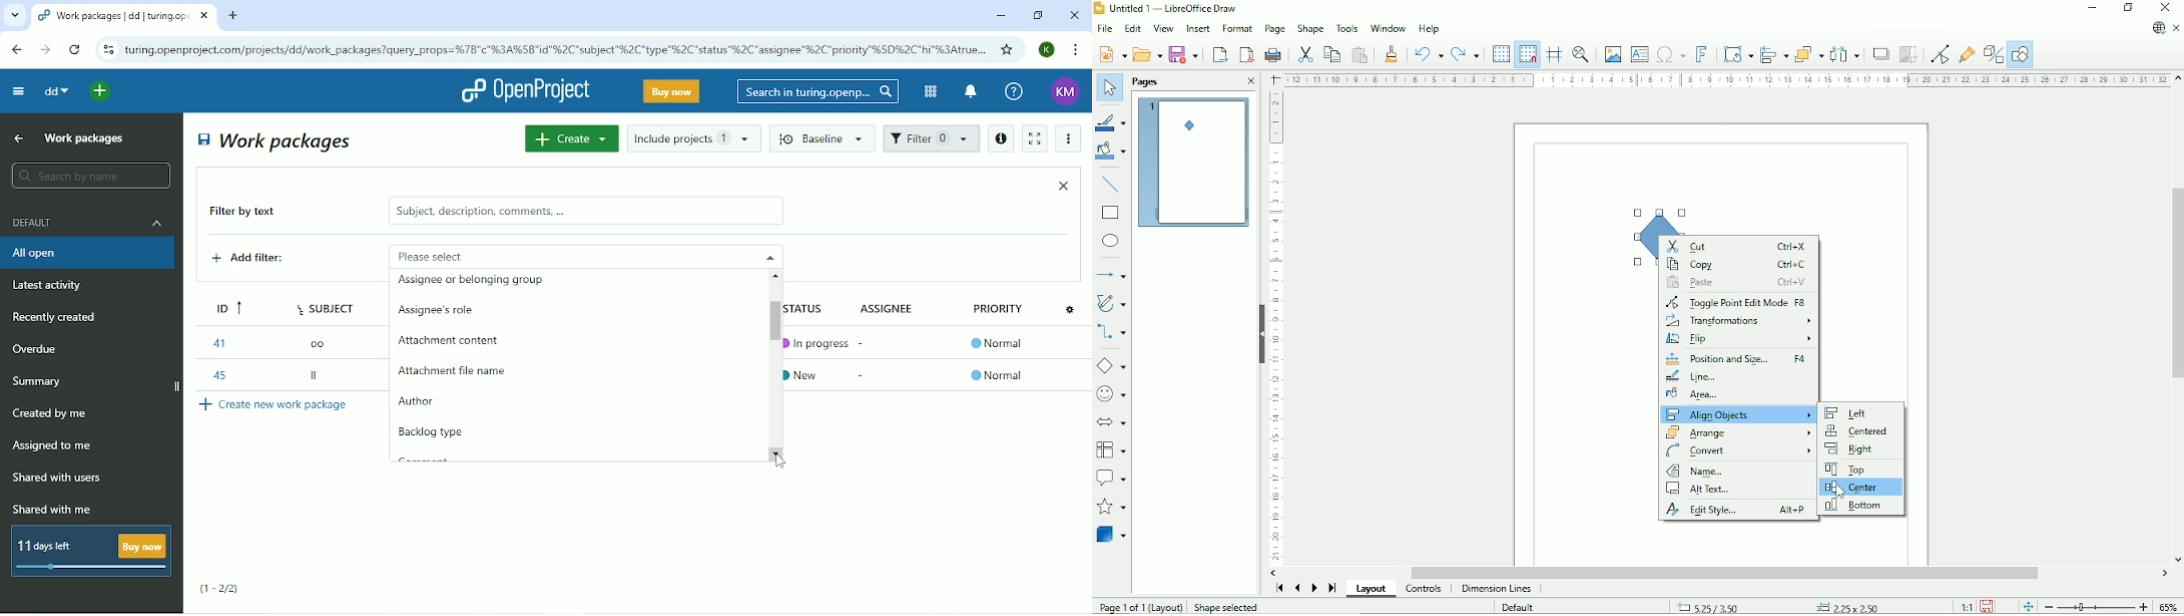  What do you see at coordinates (1737, 432) in the screenshot?
I see `Arrange` at bounding box center [1737, 432].